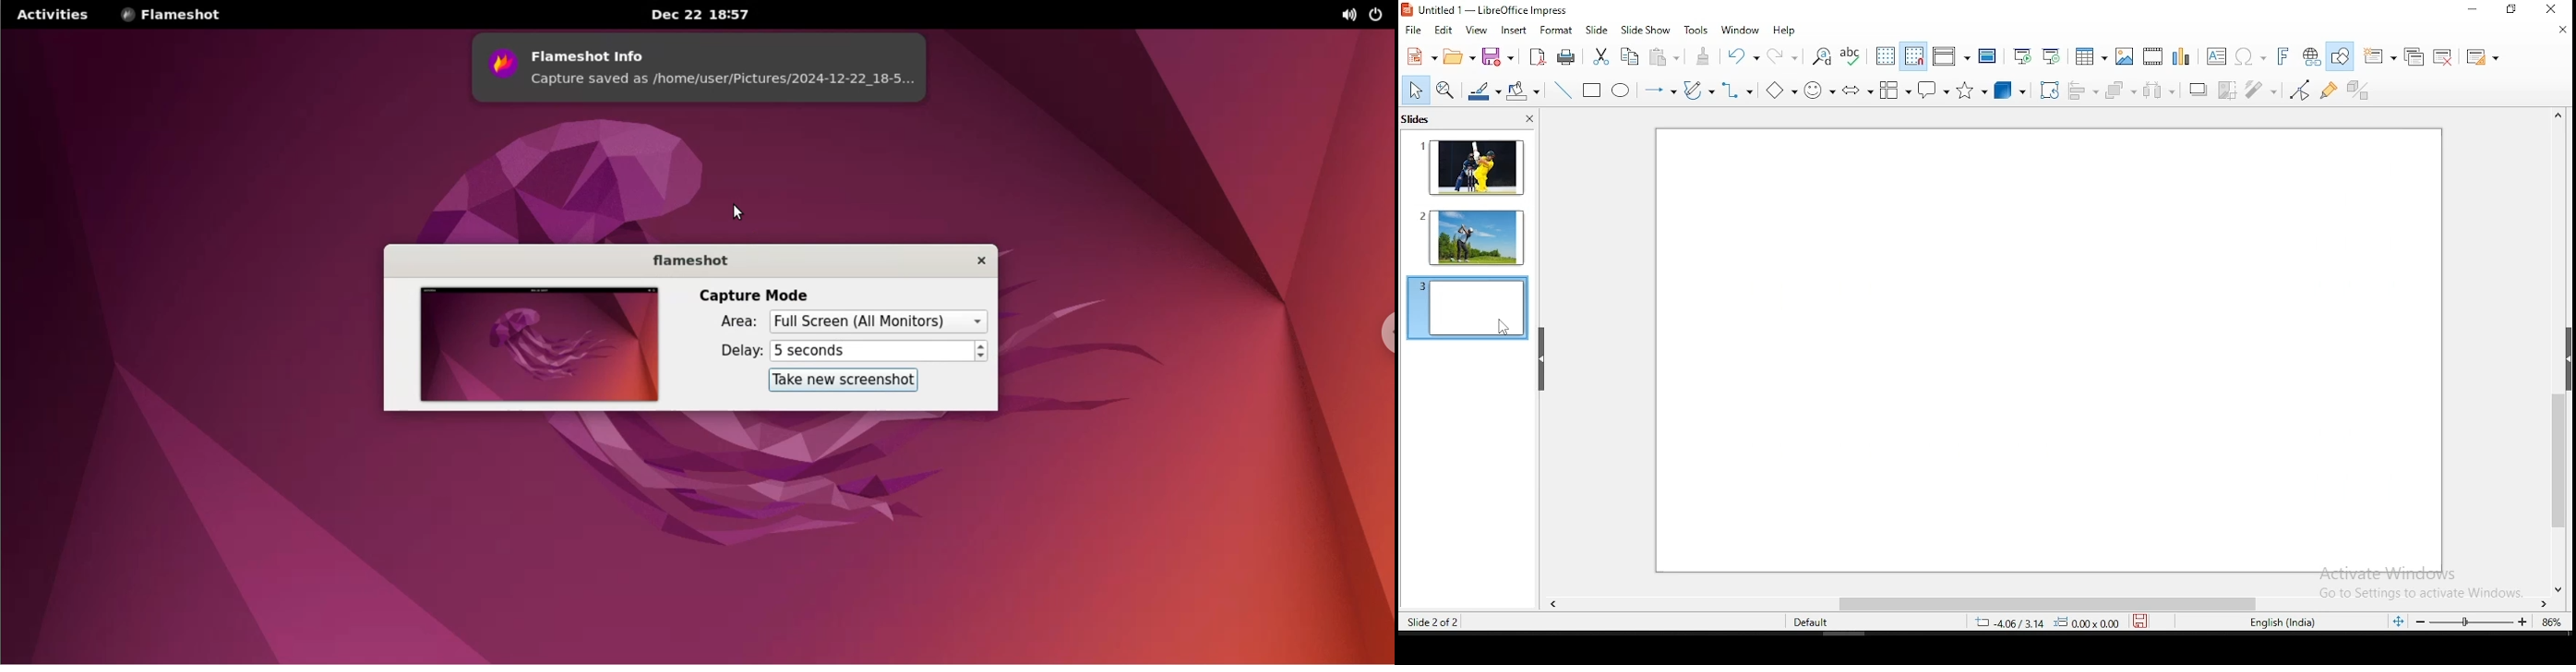 The width and height of the screenshot is (2576, 672). Describe the element at coordinates (2089, 54) in the screenshot. I see `tables` at that location.